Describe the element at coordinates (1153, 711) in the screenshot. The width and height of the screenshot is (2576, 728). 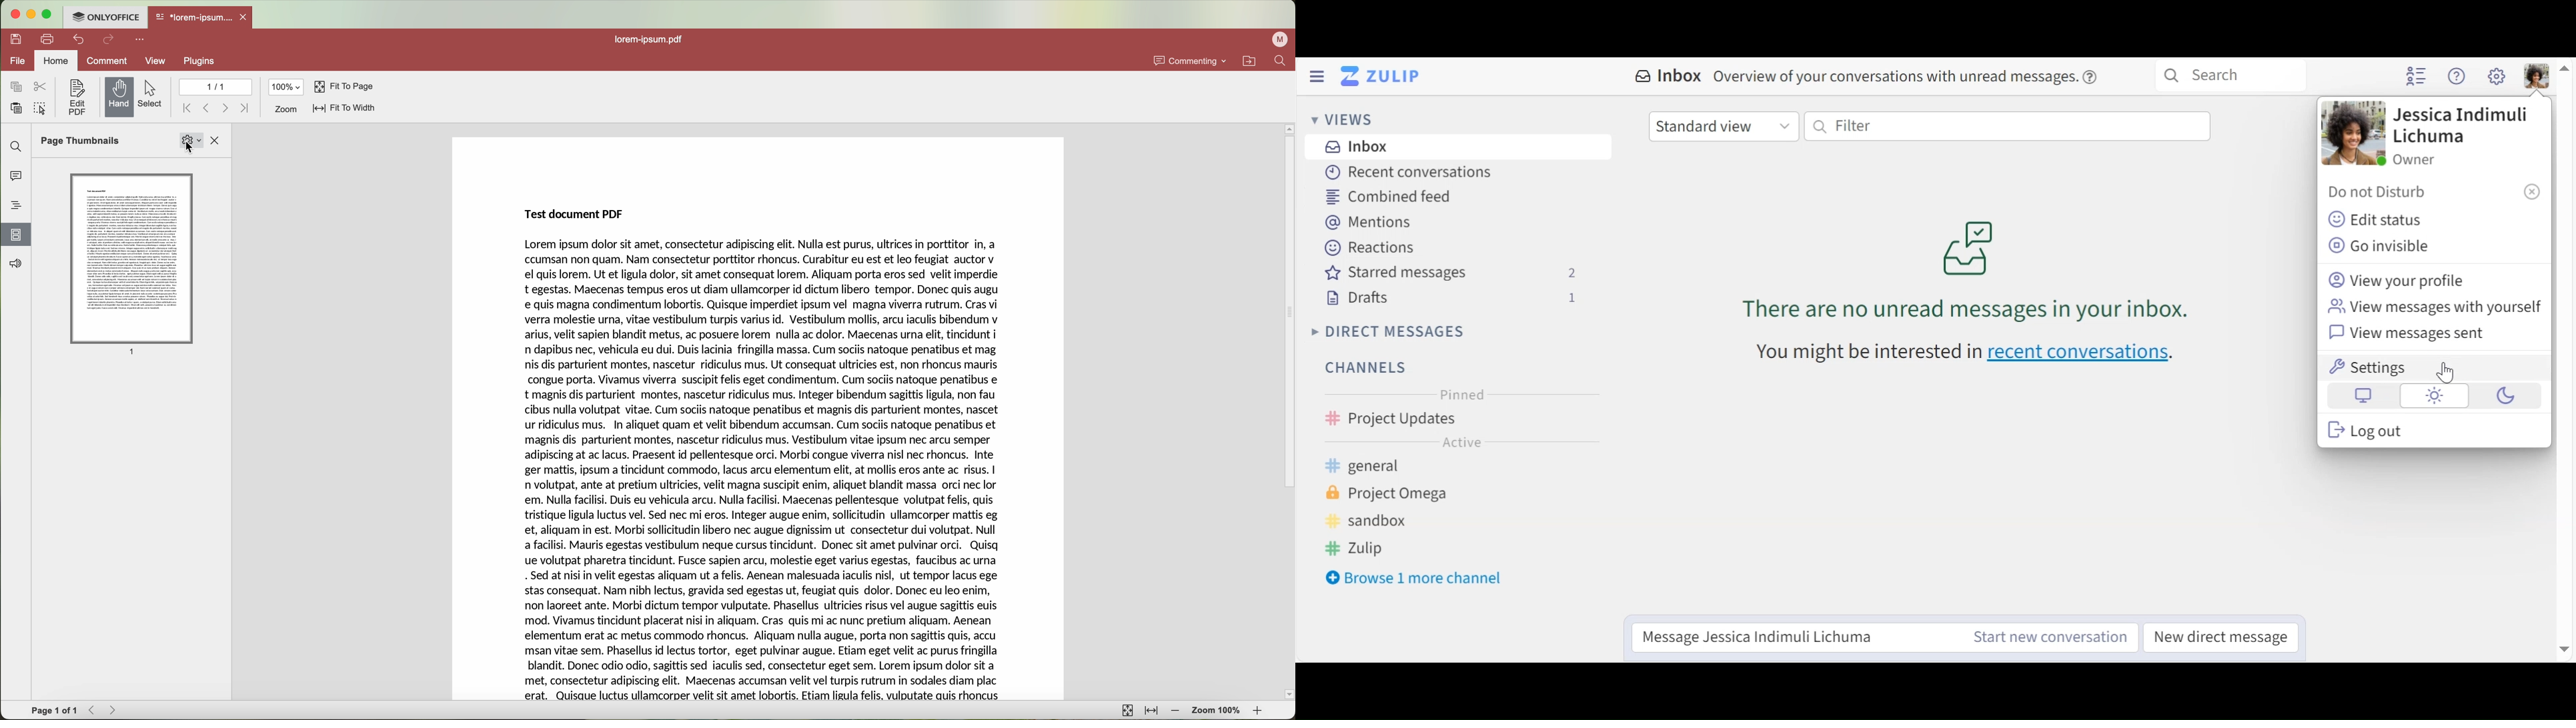
I see `fit to width` at that location.